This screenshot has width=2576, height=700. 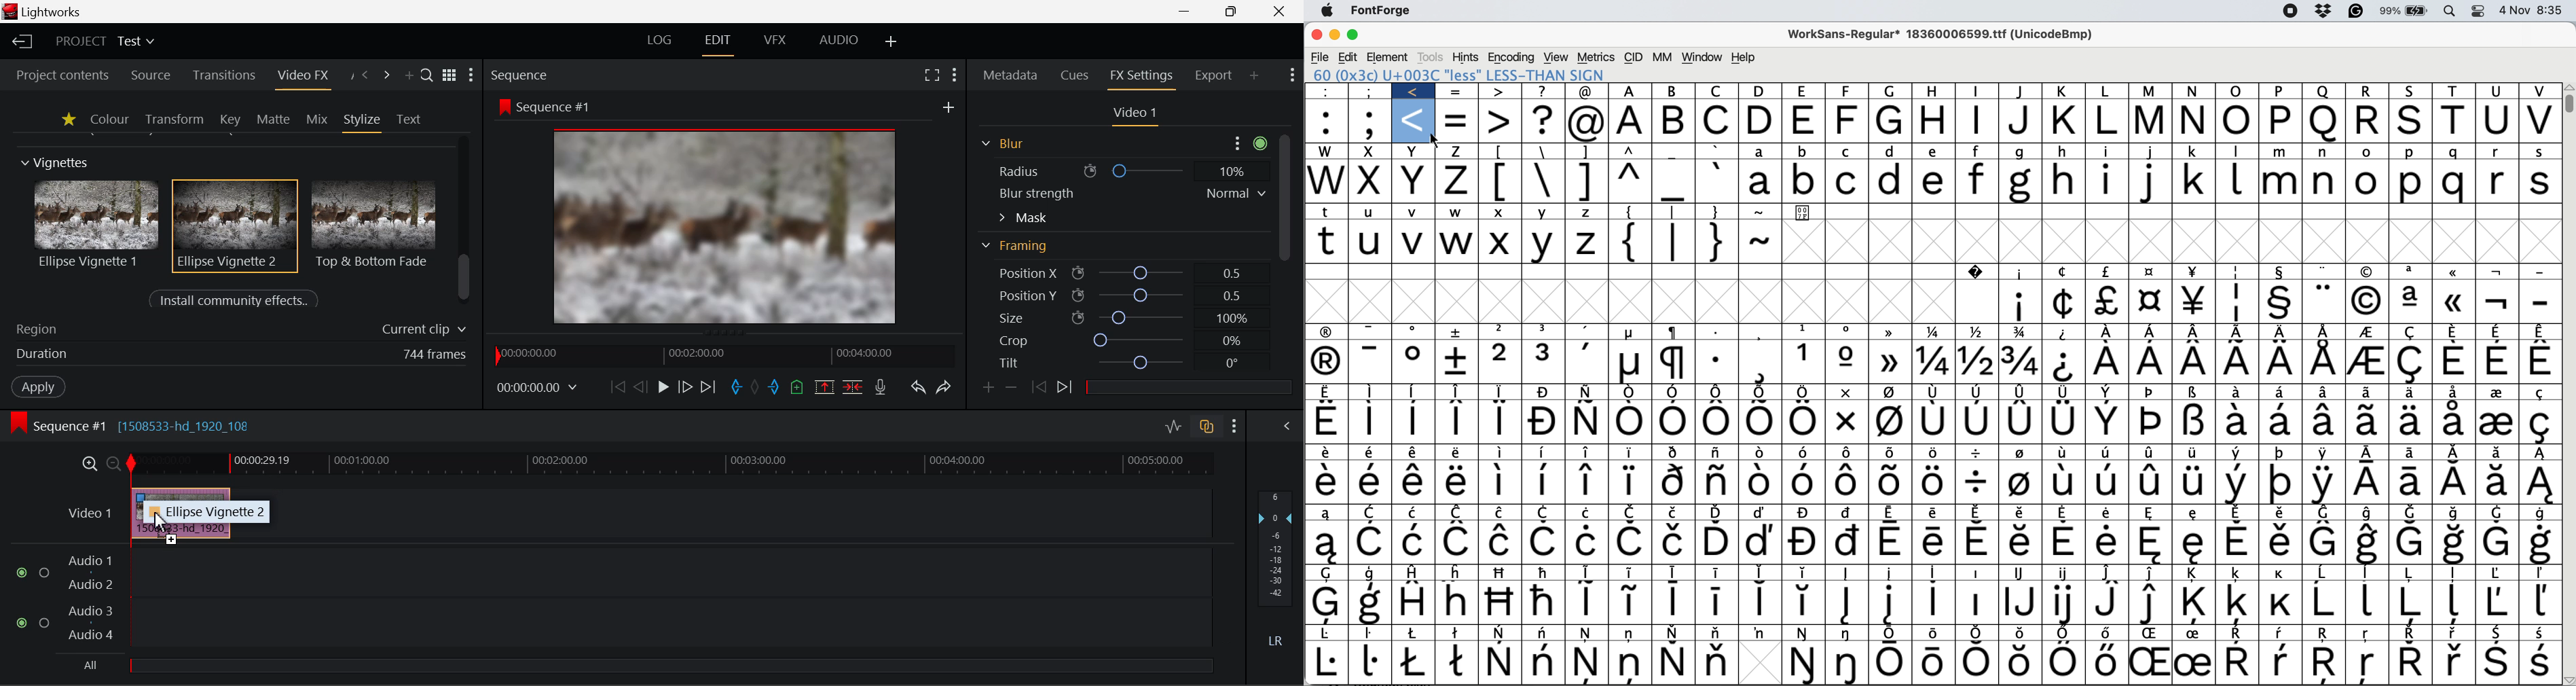 What do you see at coordinates (1720, 453) in the screenshot?
I see `Symbol` at bounding box center [1720, 453].